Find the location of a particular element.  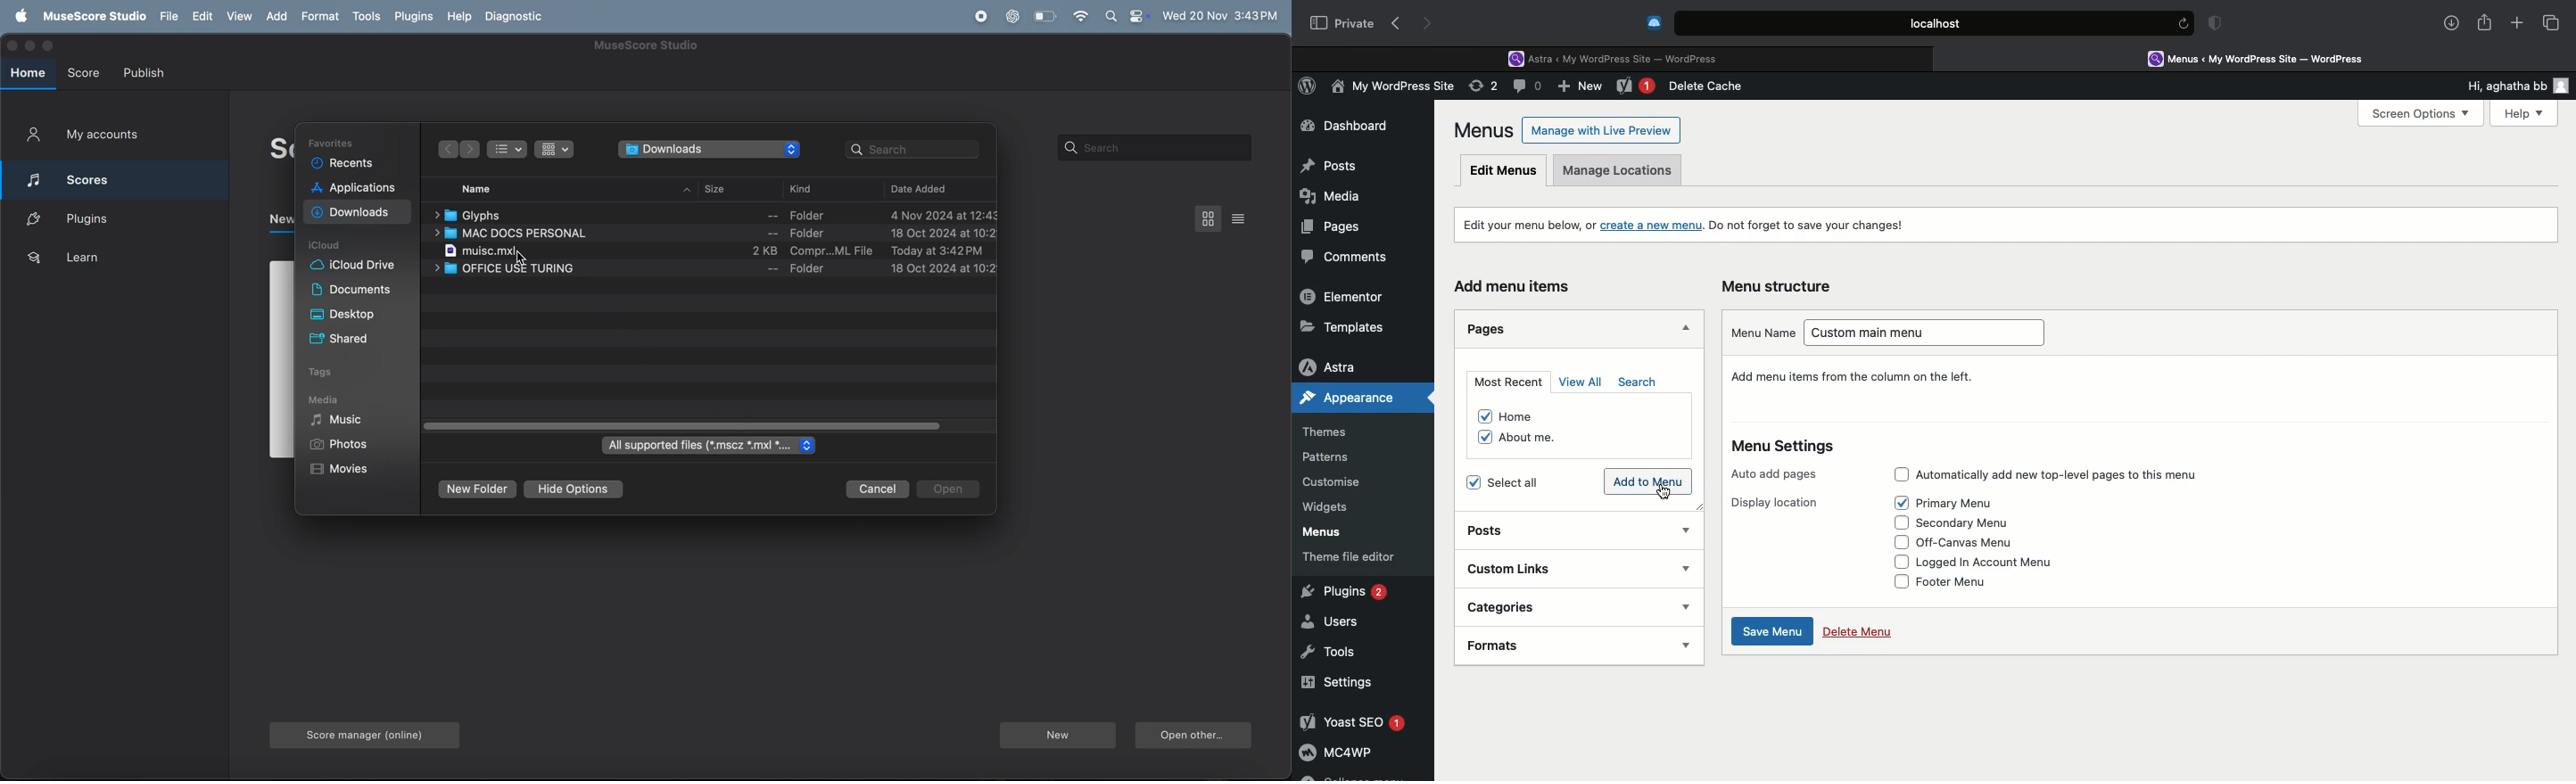

Users is located at coordinates (1333, 622).